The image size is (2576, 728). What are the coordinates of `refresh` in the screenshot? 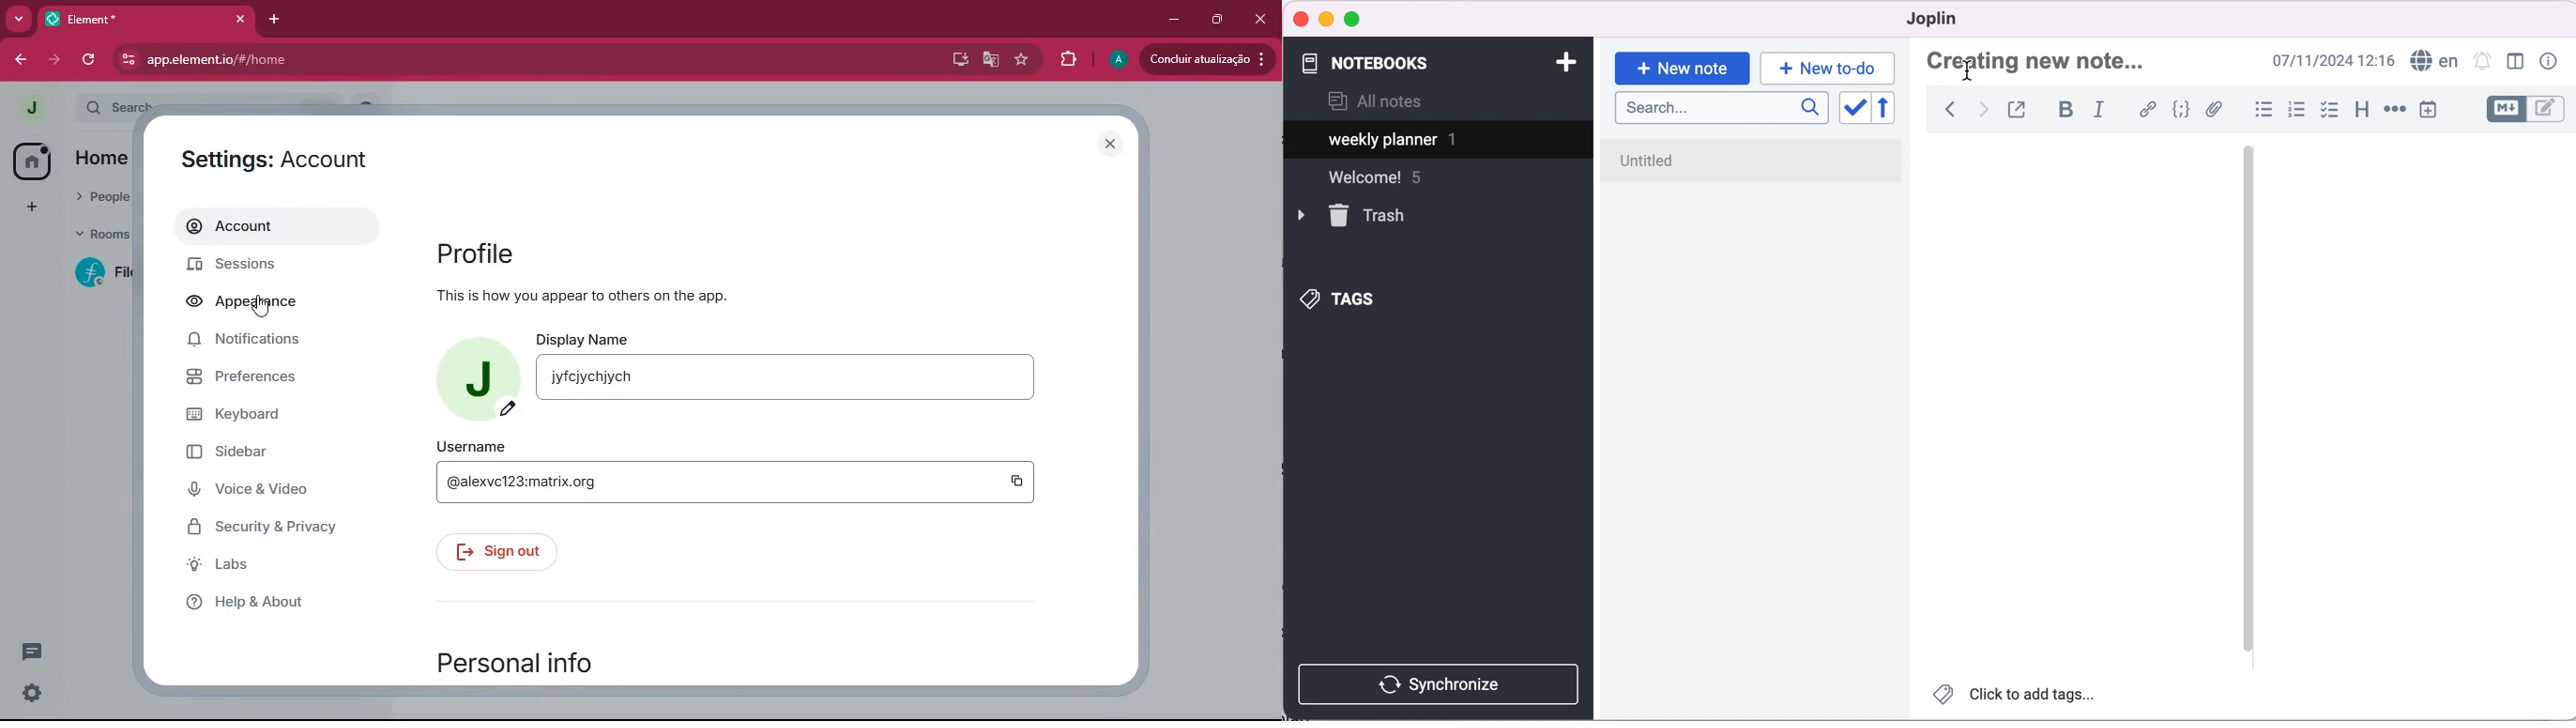 It's located at (90, 61).